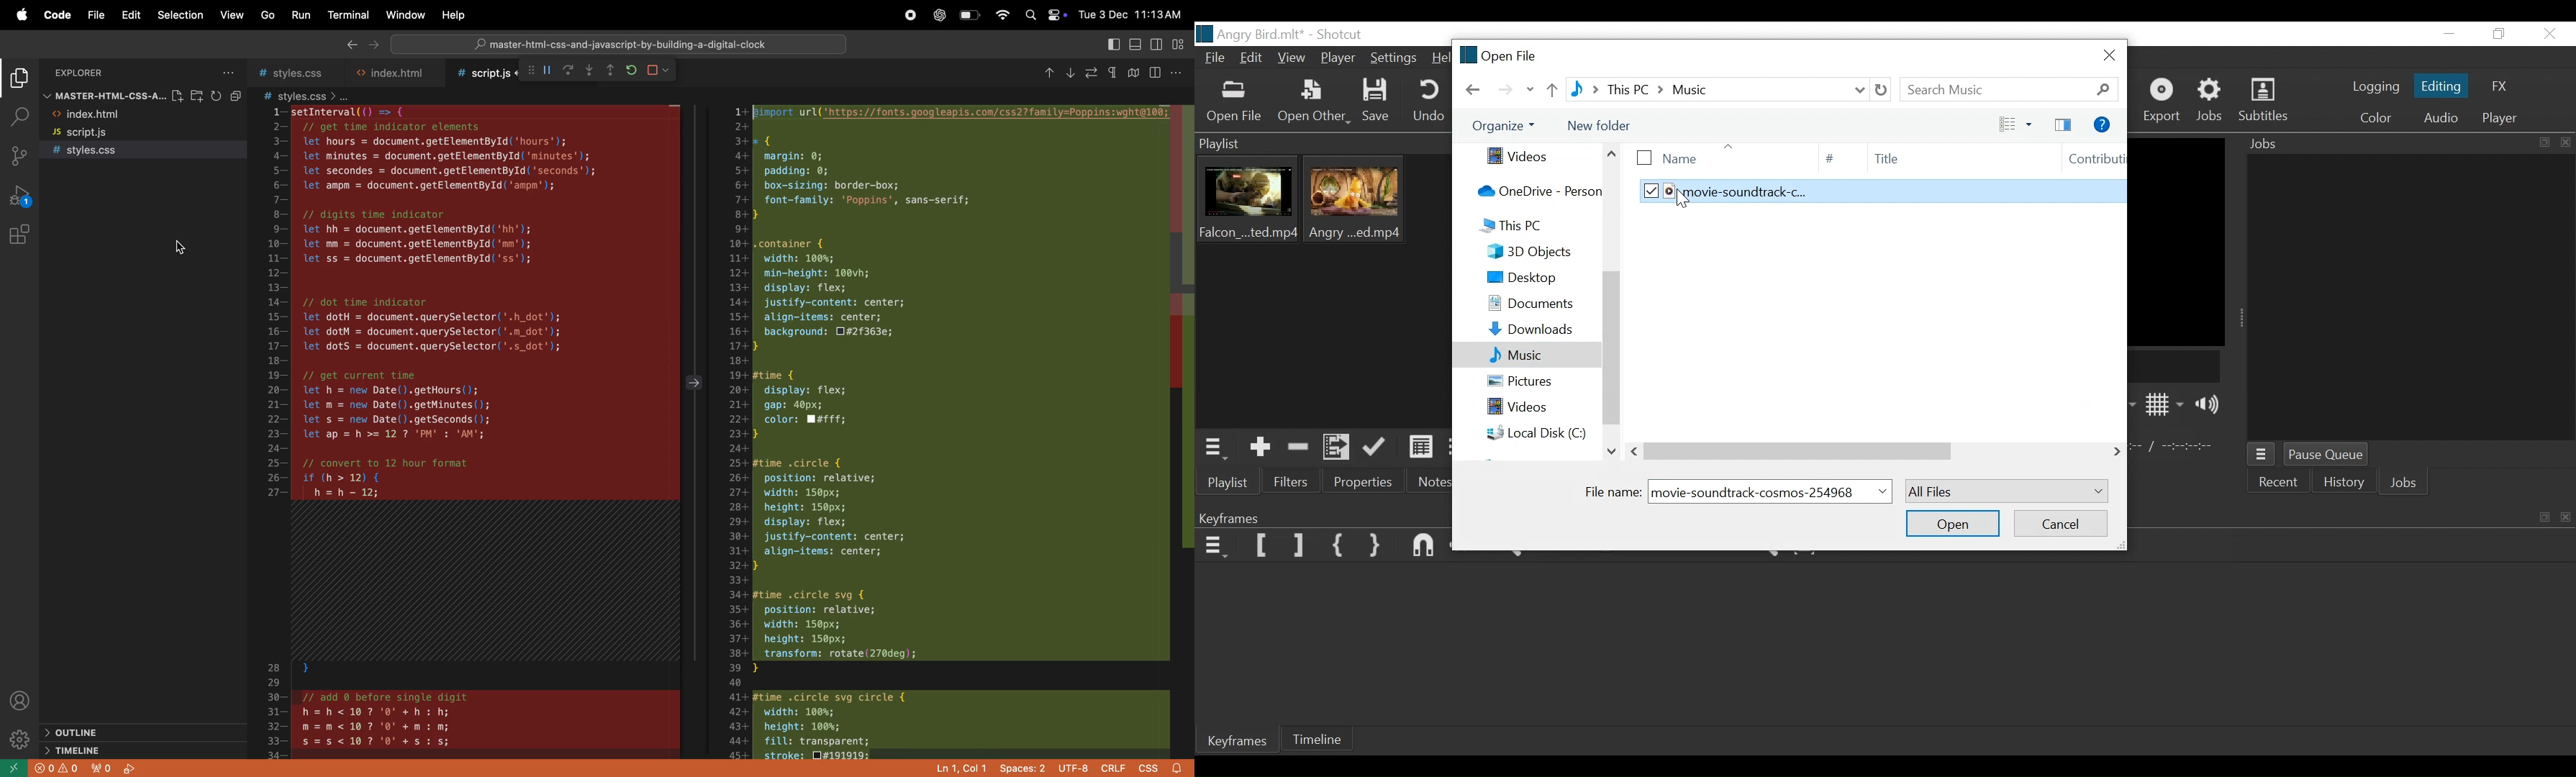  What do you see at coordinates (1338, 58) in the screenshot?
I see `Player` at bounding box center [1338, 58].